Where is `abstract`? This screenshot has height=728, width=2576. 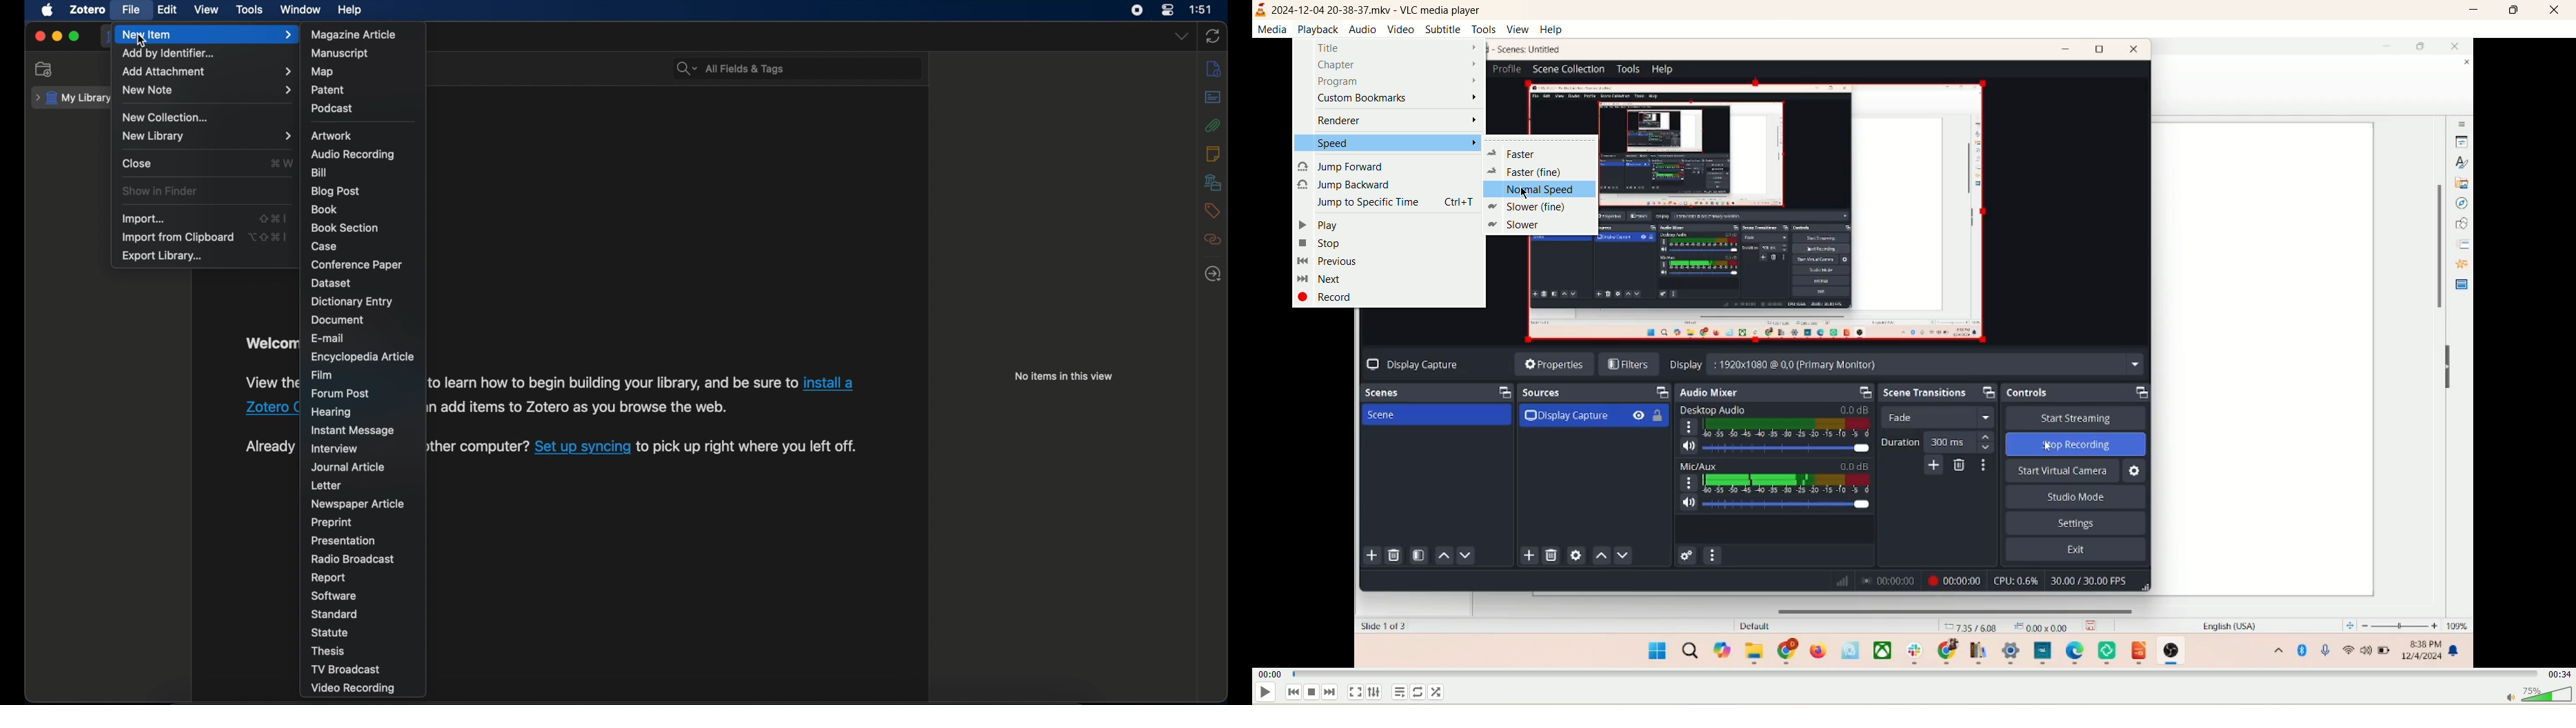 abstract is located at coordinates (1214, 97).